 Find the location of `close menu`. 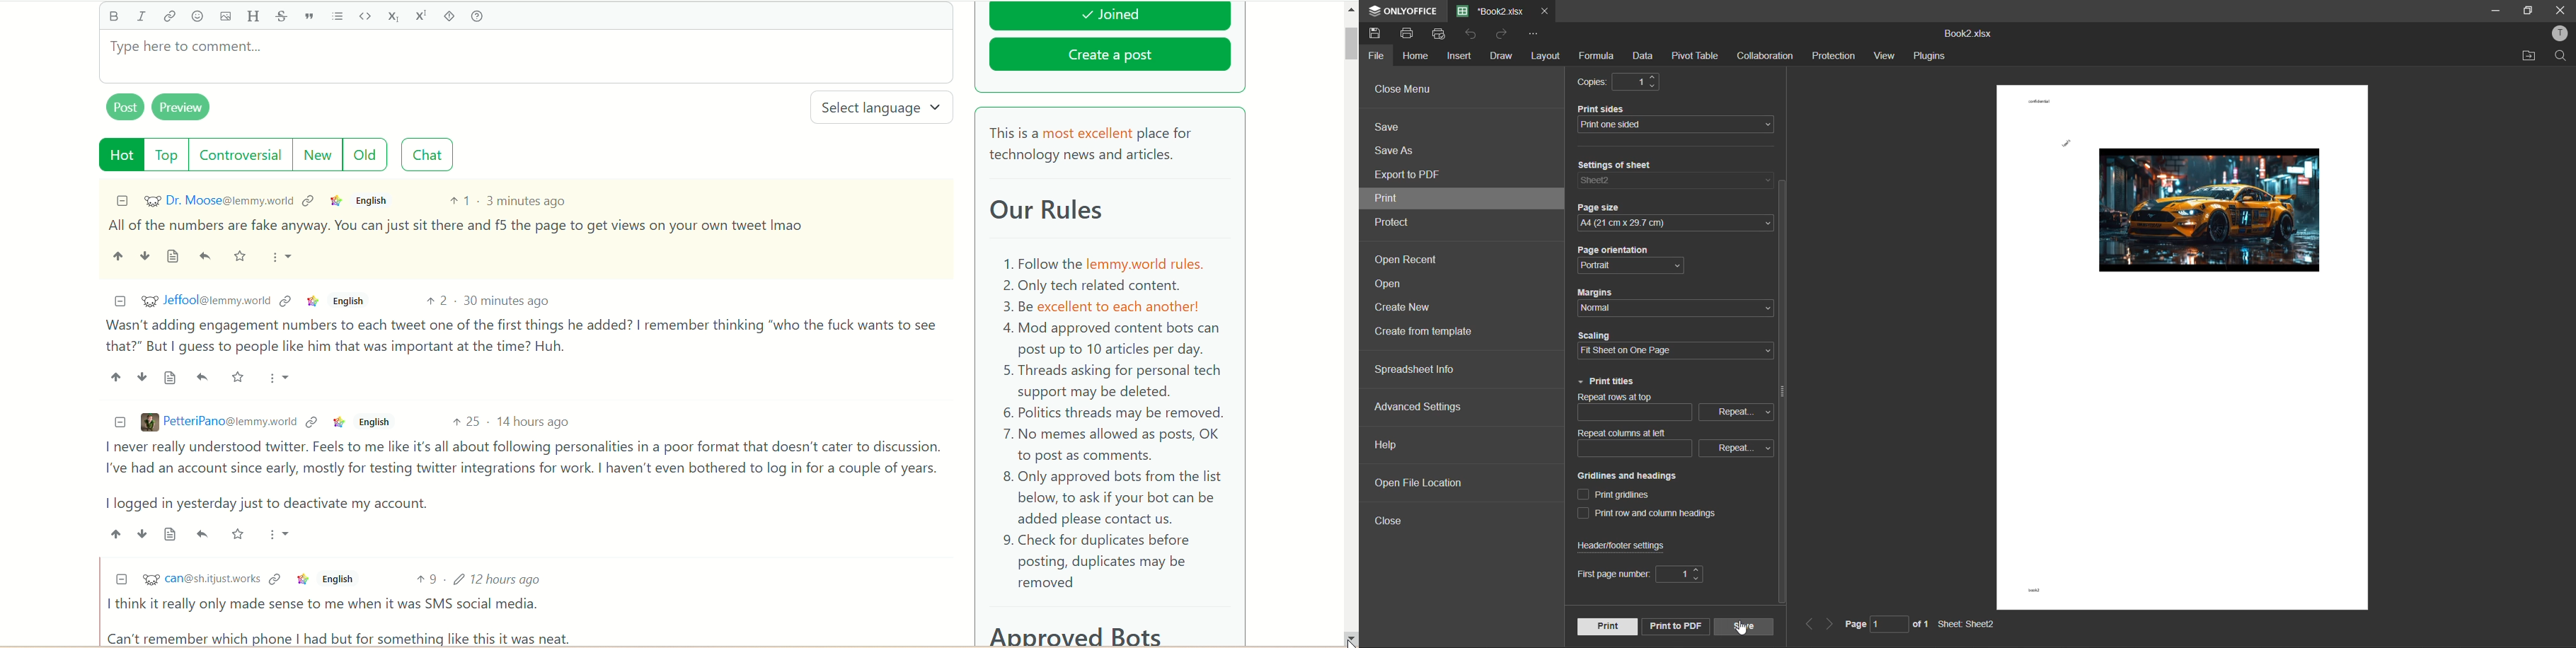

close menu is located at coordinates (1407, 89).